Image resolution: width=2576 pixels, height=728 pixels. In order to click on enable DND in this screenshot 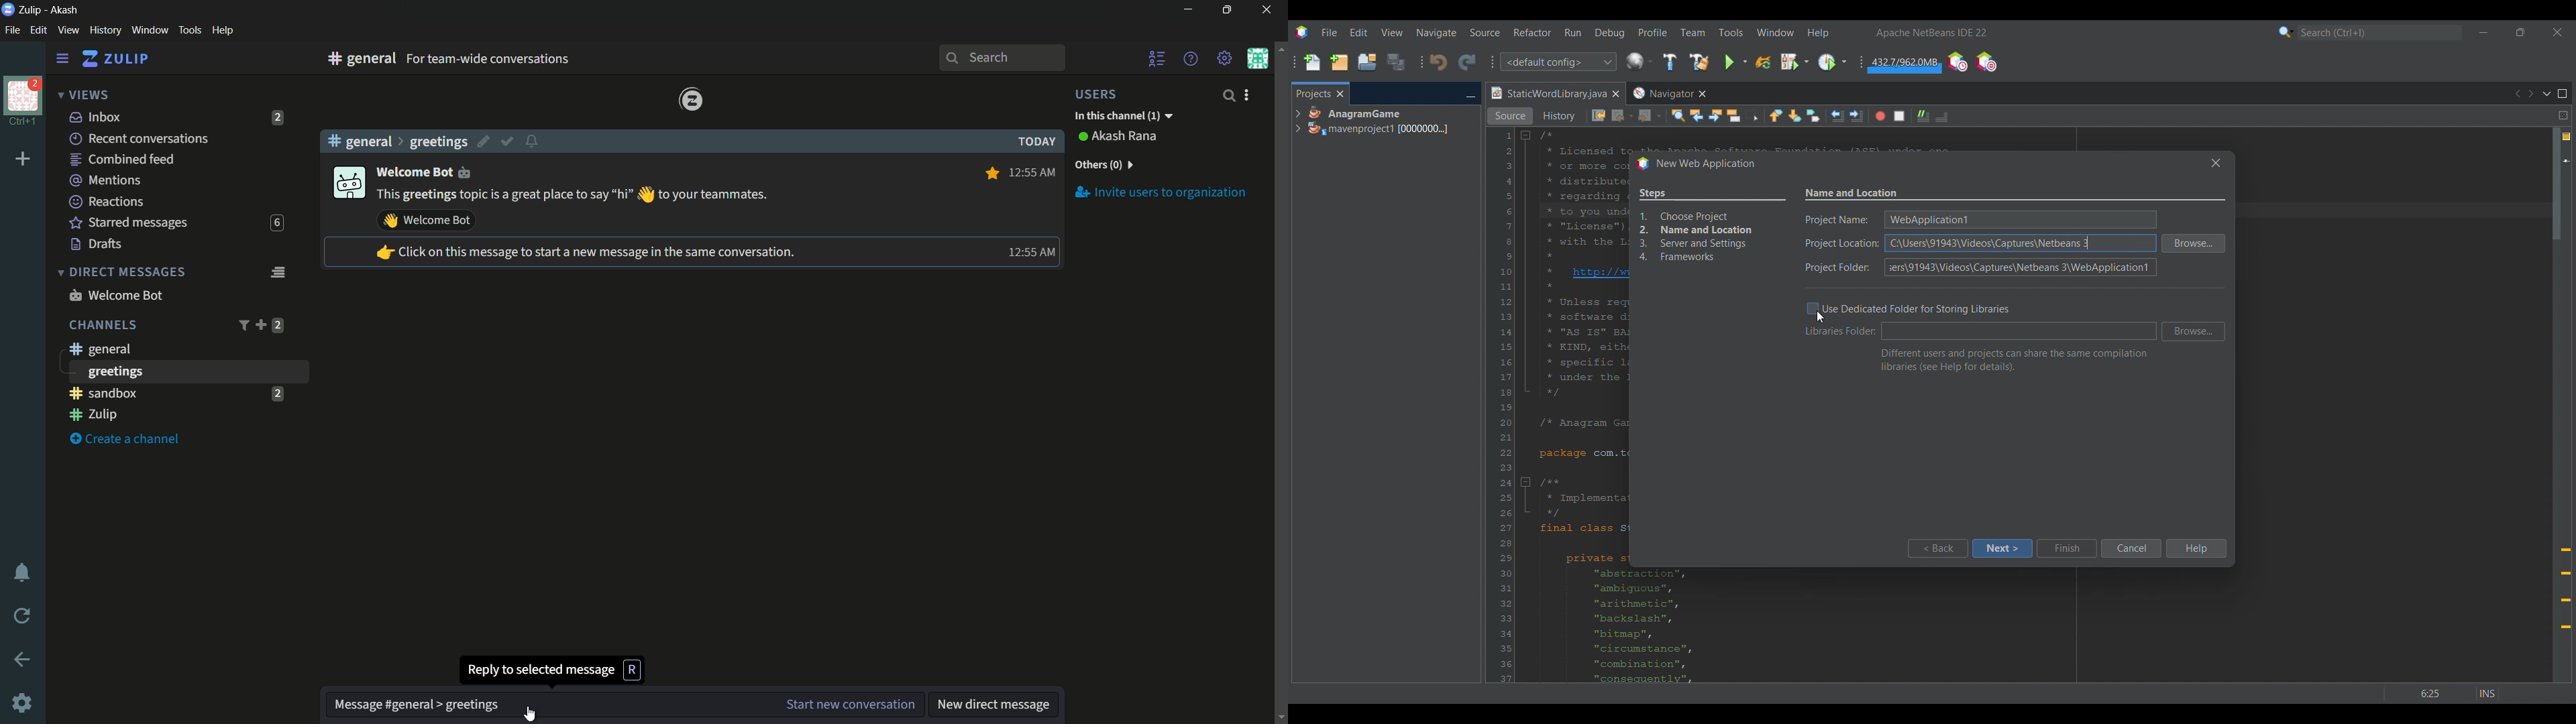, I will do `click(22, 573)`.